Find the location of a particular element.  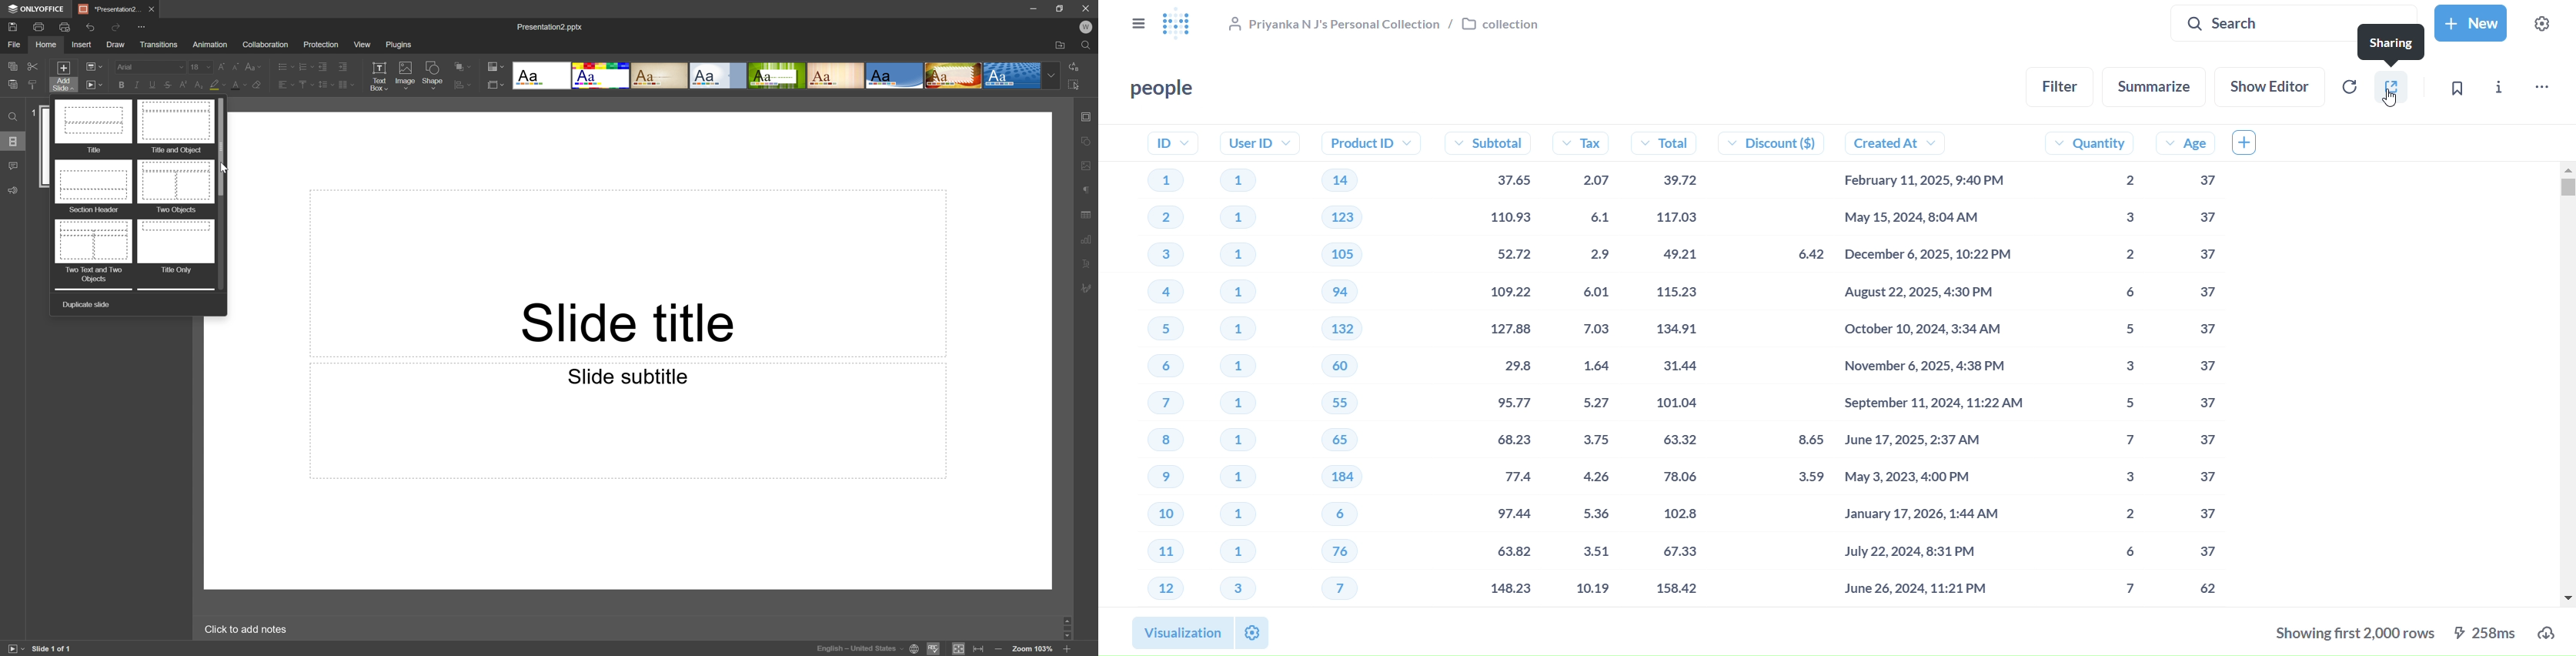

Increase indent is located at coordinates (344, 66).